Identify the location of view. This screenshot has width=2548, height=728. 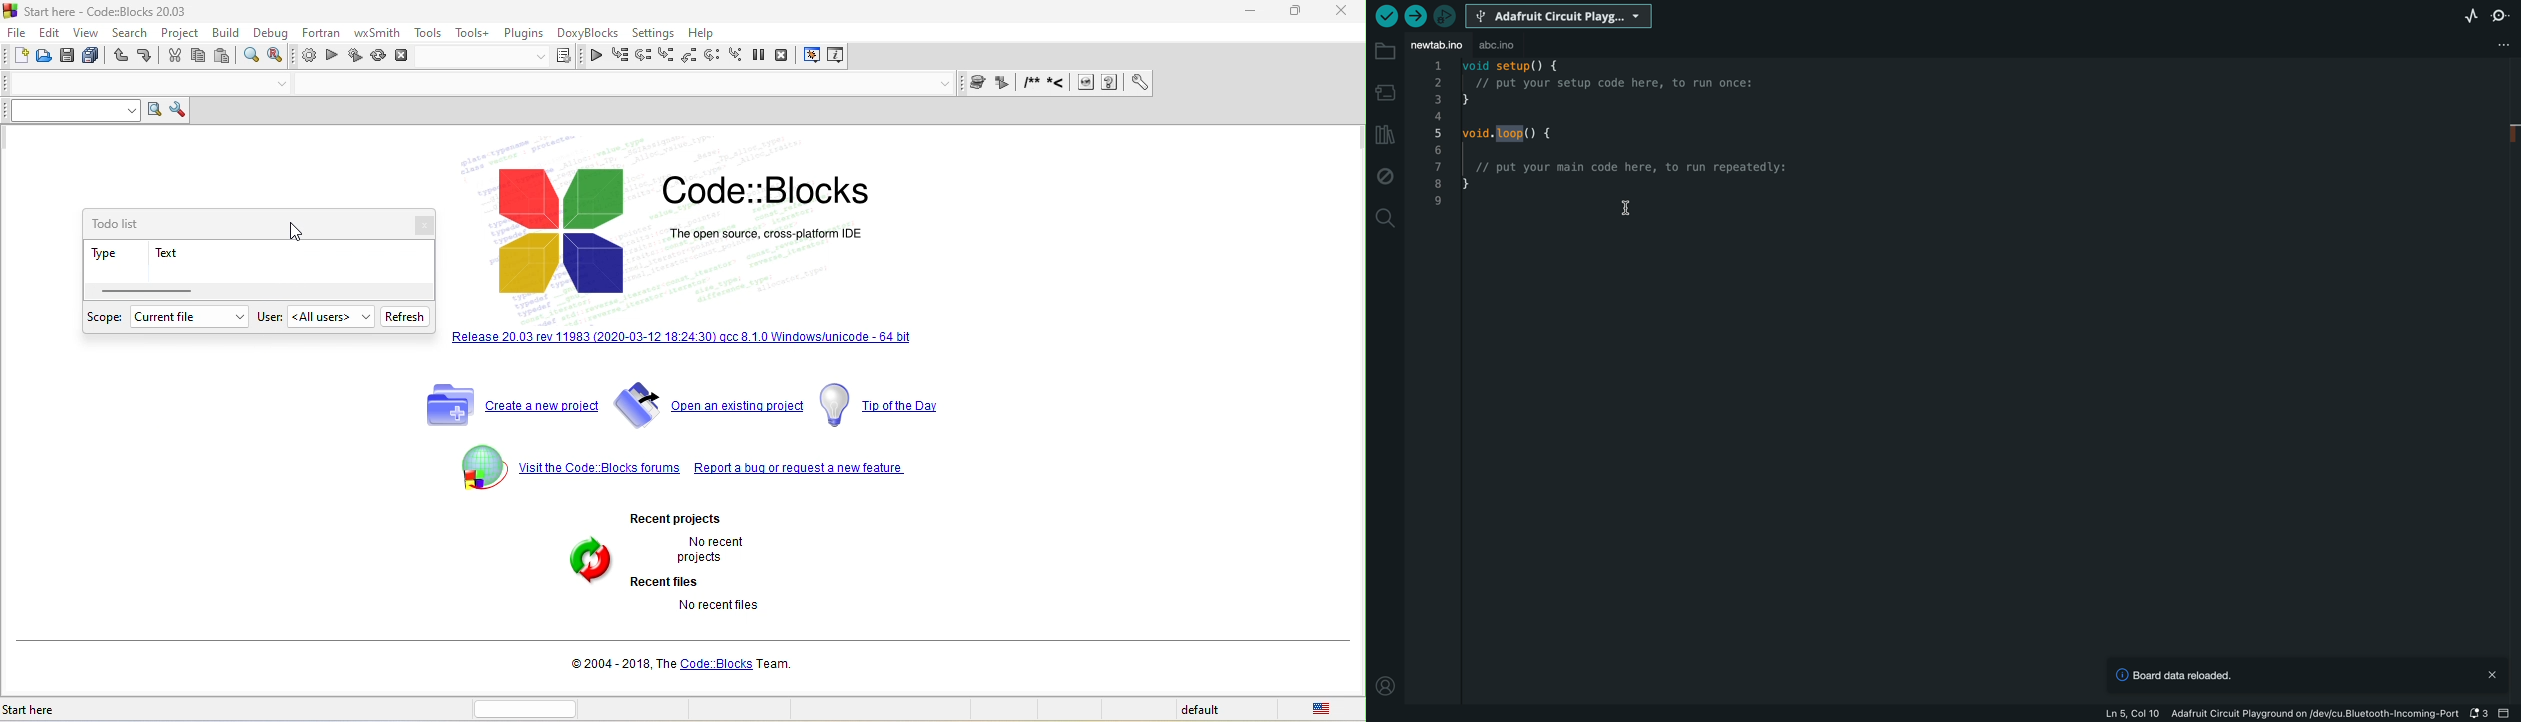
(88, 33).